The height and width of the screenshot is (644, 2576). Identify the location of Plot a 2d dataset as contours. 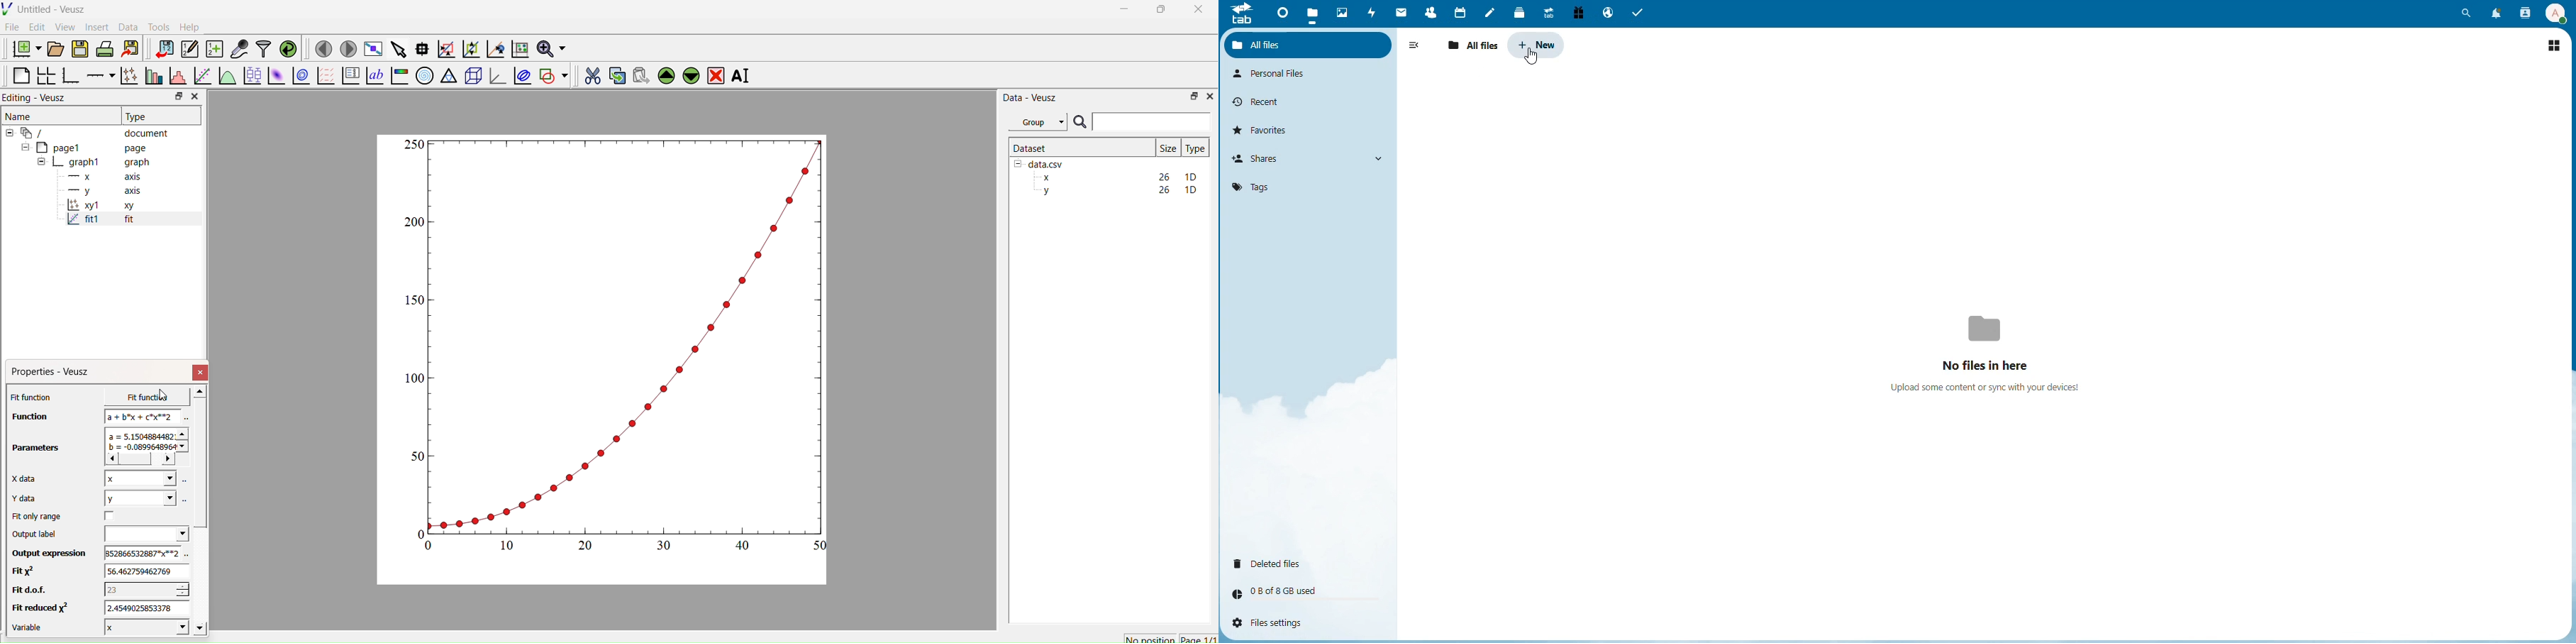
(300, 77).